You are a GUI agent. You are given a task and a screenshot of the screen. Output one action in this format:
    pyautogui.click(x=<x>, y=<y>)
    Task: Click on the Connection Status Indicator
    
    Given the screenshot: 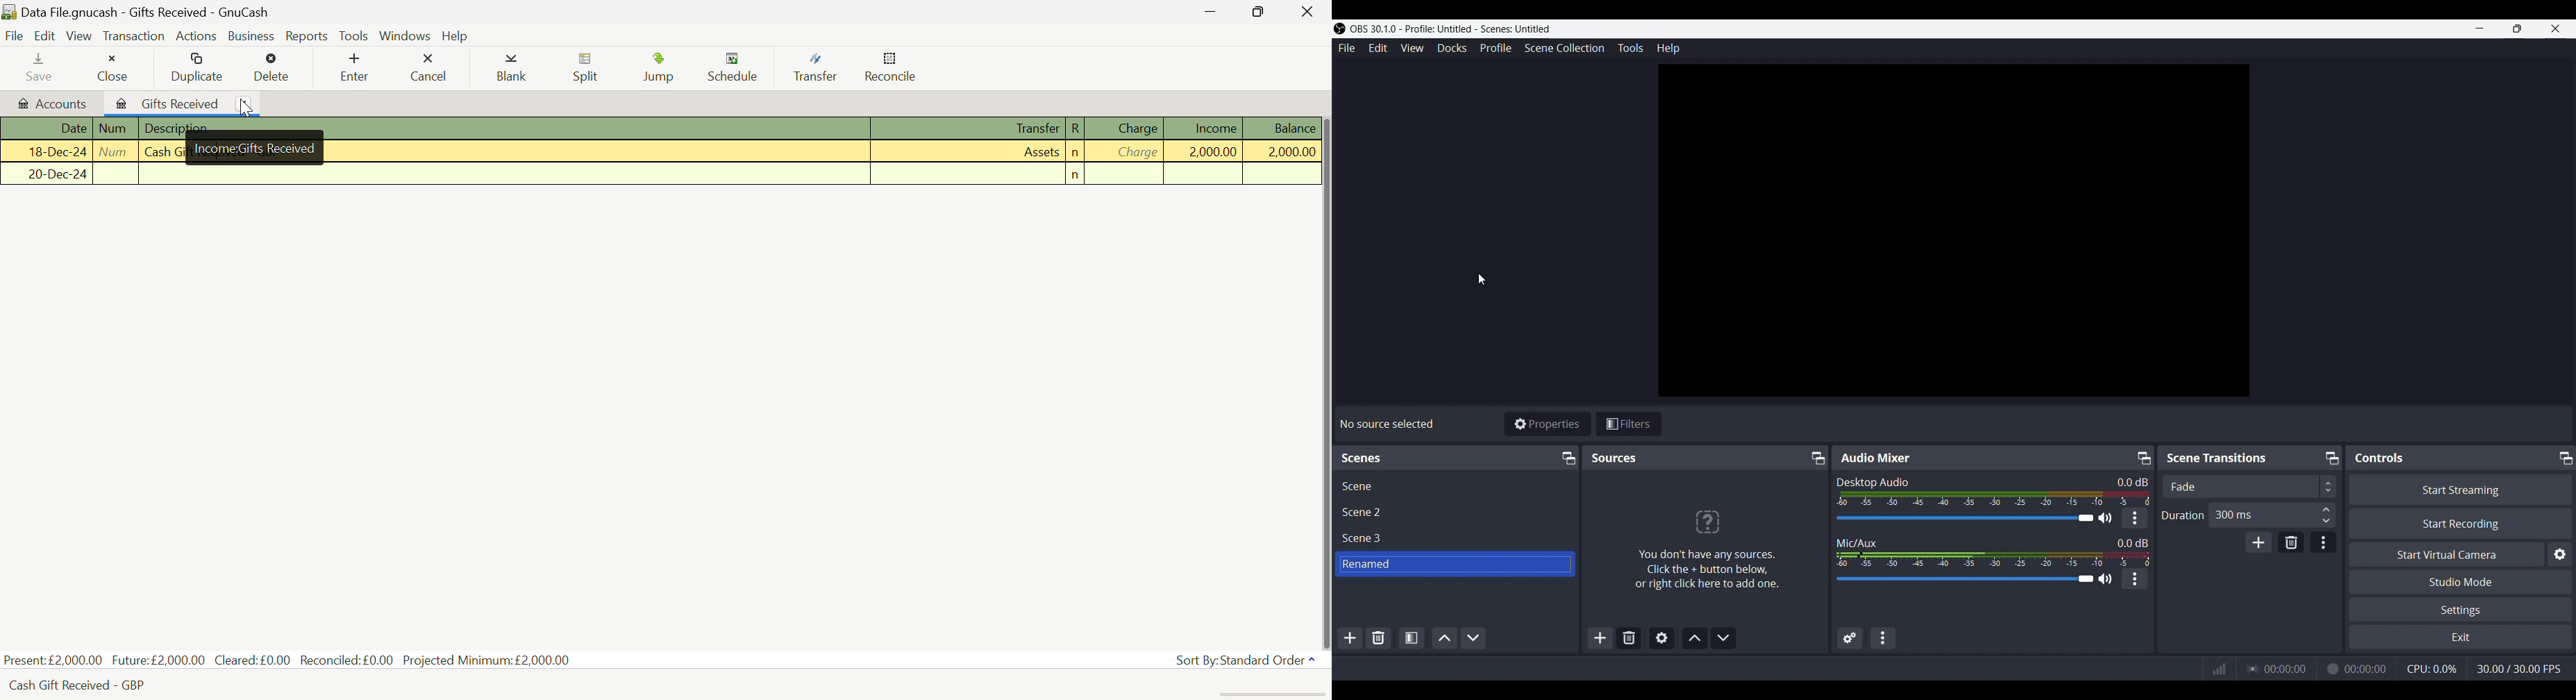 What is the action you would take?
    pyautogui.click(x=2219, y=669)
    